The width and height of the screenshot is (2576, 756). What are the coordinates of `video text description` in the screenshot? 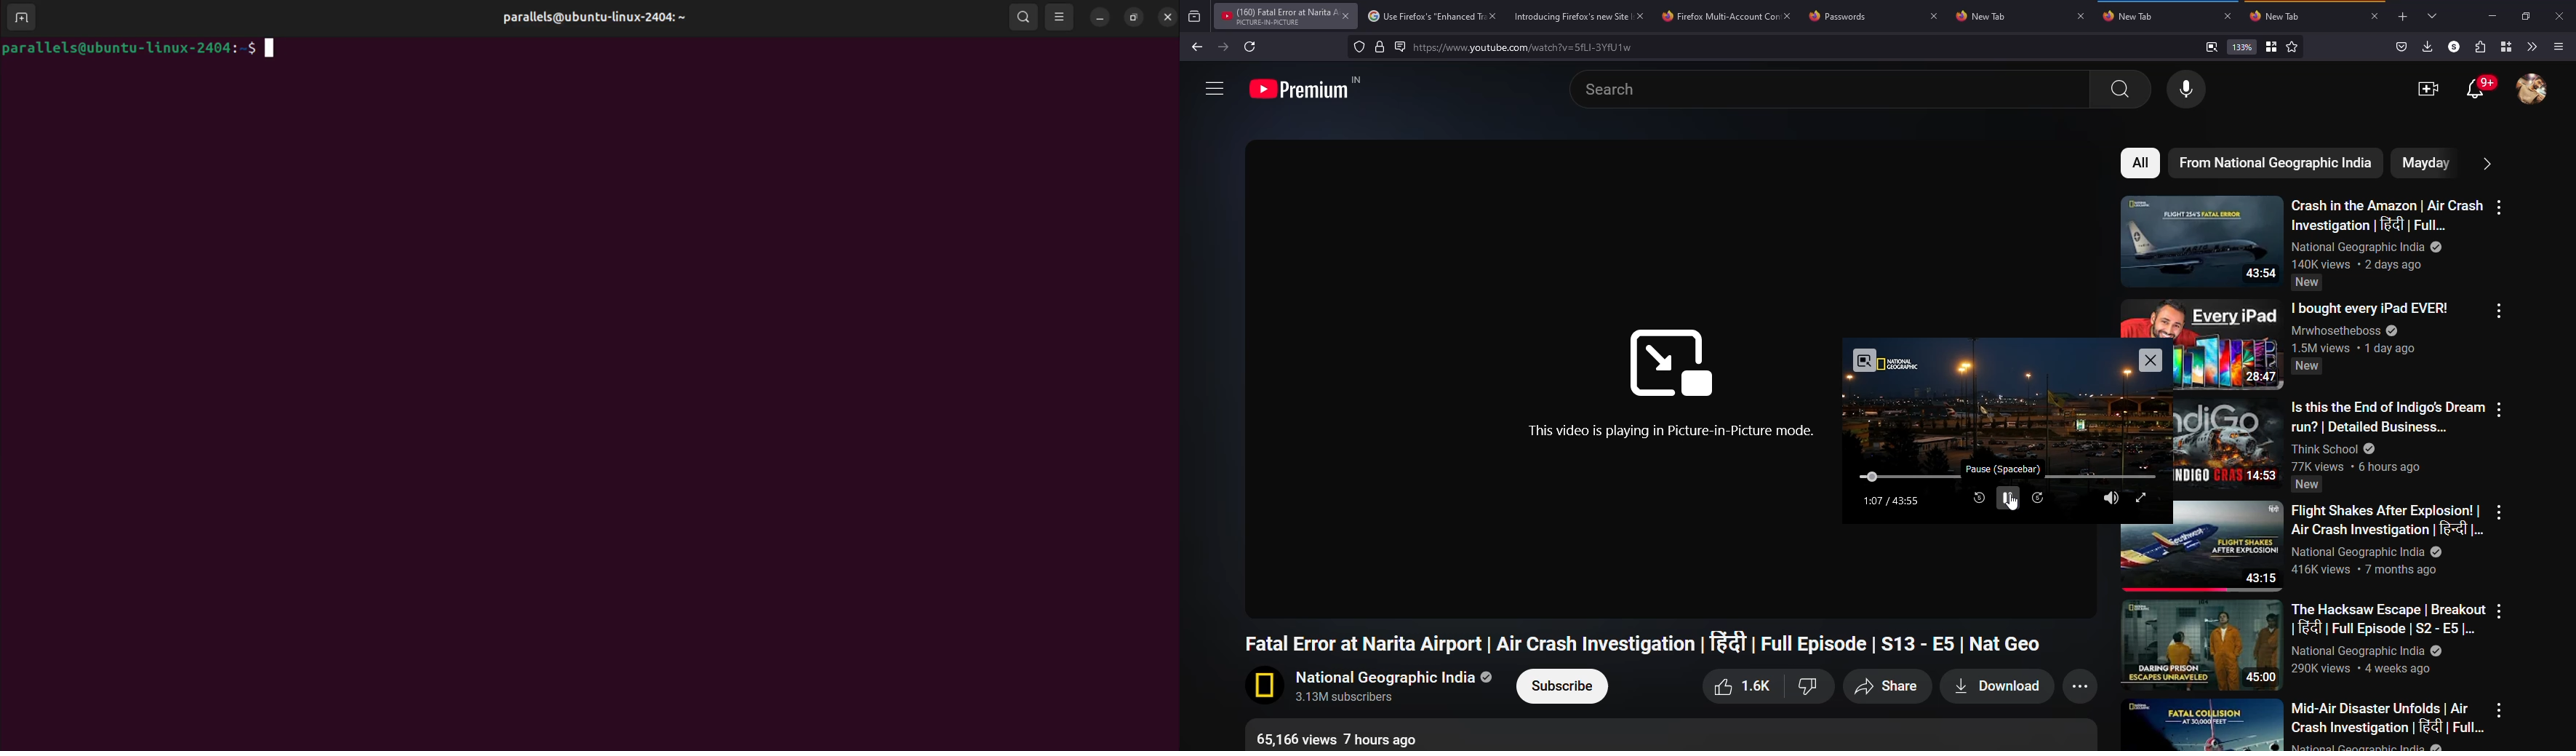 It's located at (2388, 638).